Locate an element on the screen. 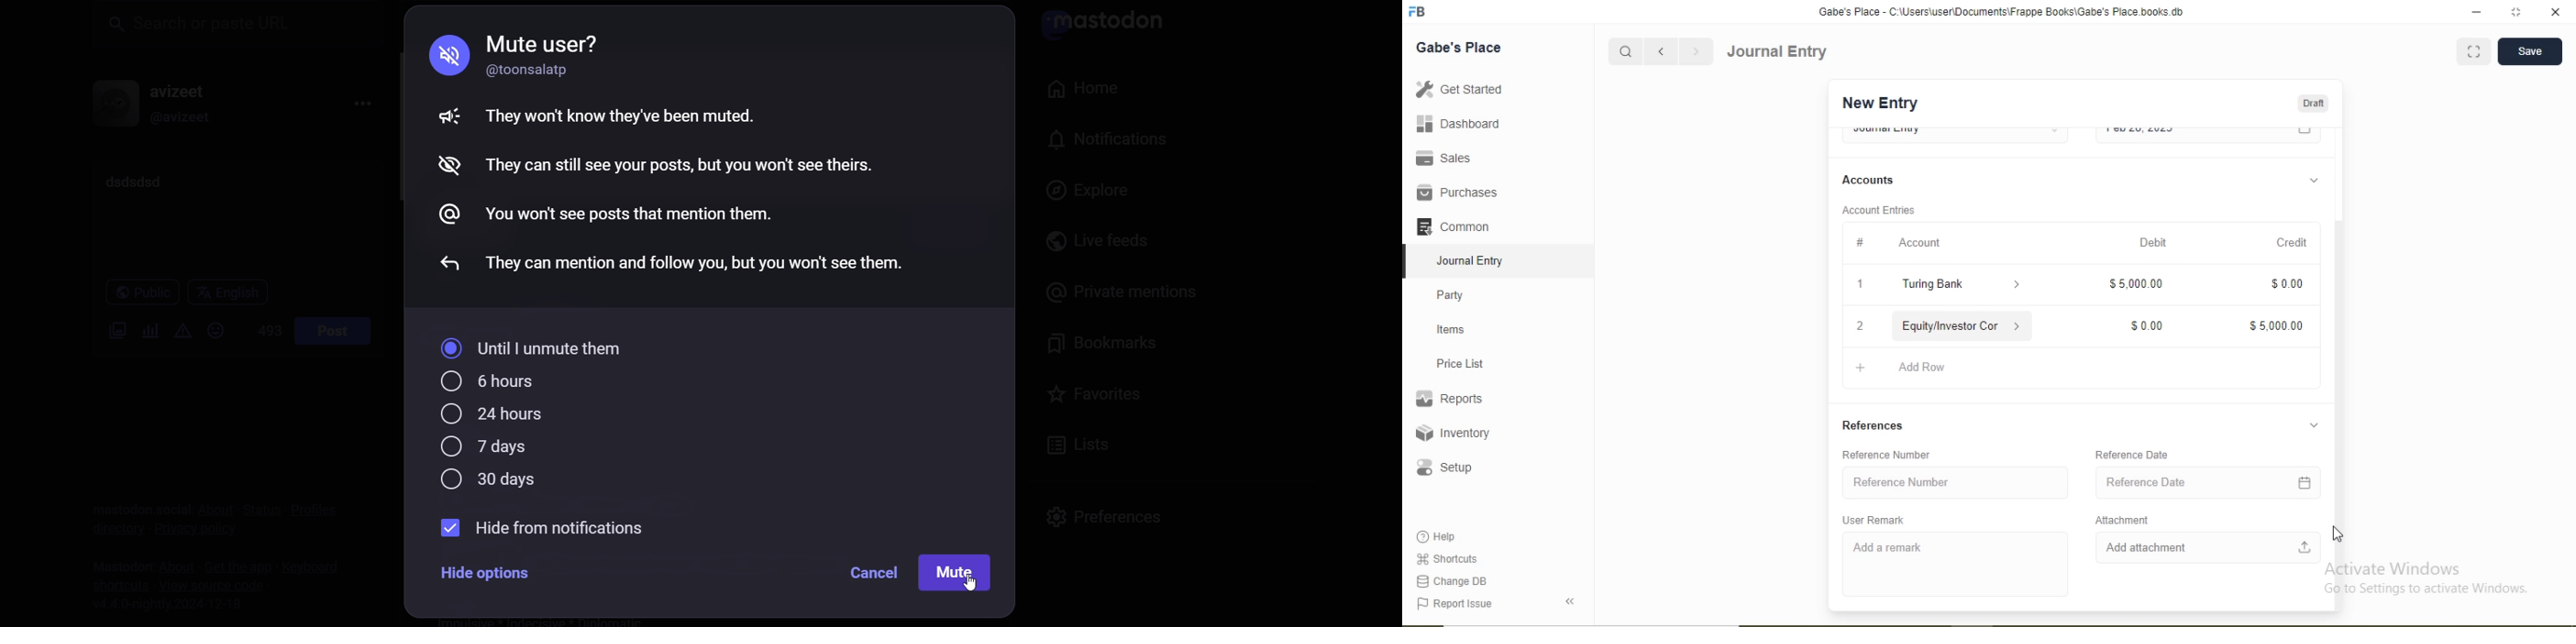  Turing Bank is located at coordinates (1933, 285).